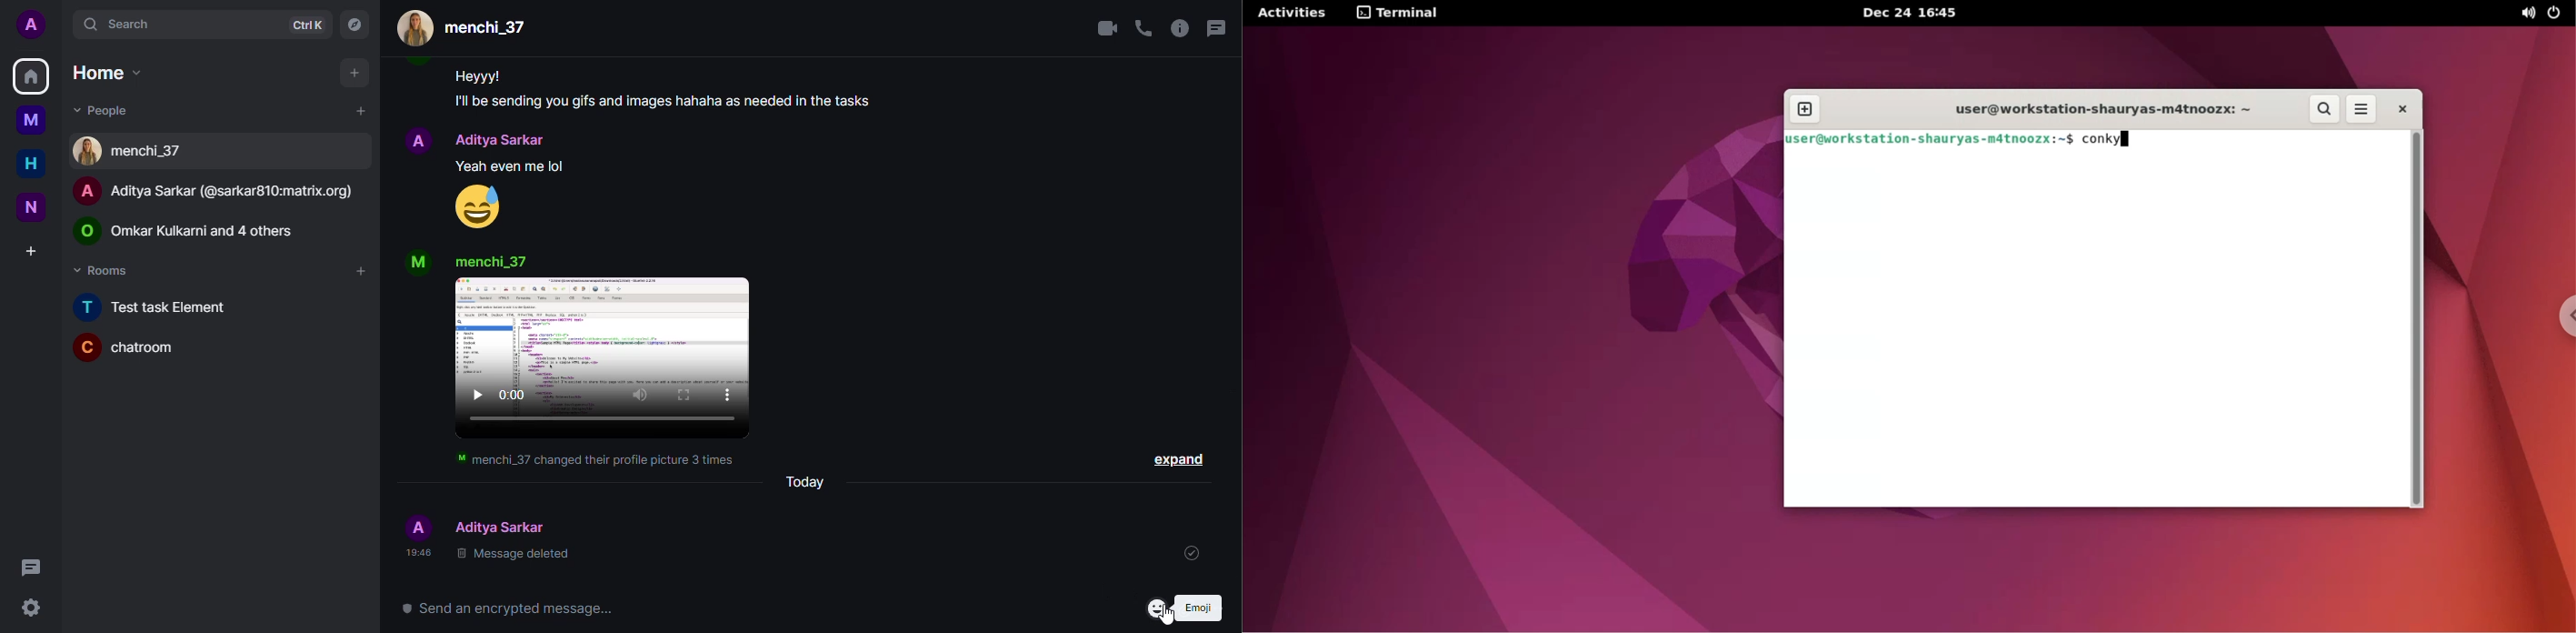 The width and height of the screenshot is (2576, 644). Describe the element at coordinates (34, 120) in the screenshot. I see `myspace` at that location.